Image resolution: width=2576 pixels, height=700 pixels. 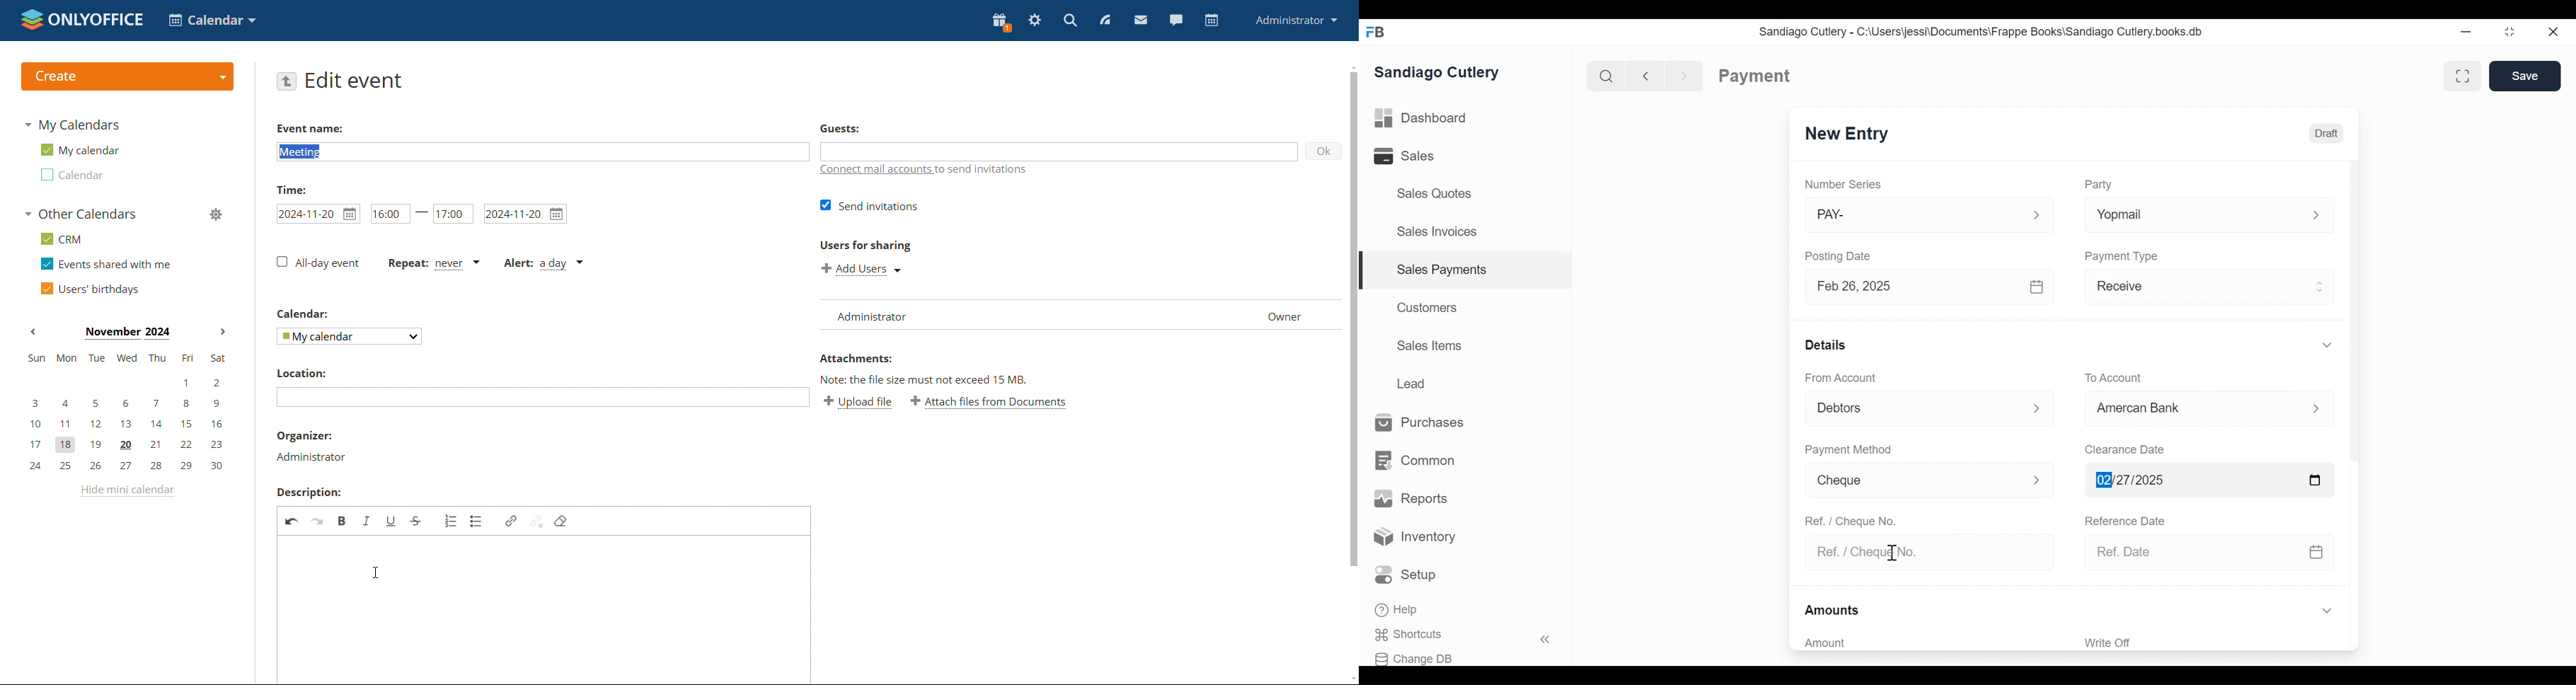 I want to click on Lead, so click(x=1413, y=382).